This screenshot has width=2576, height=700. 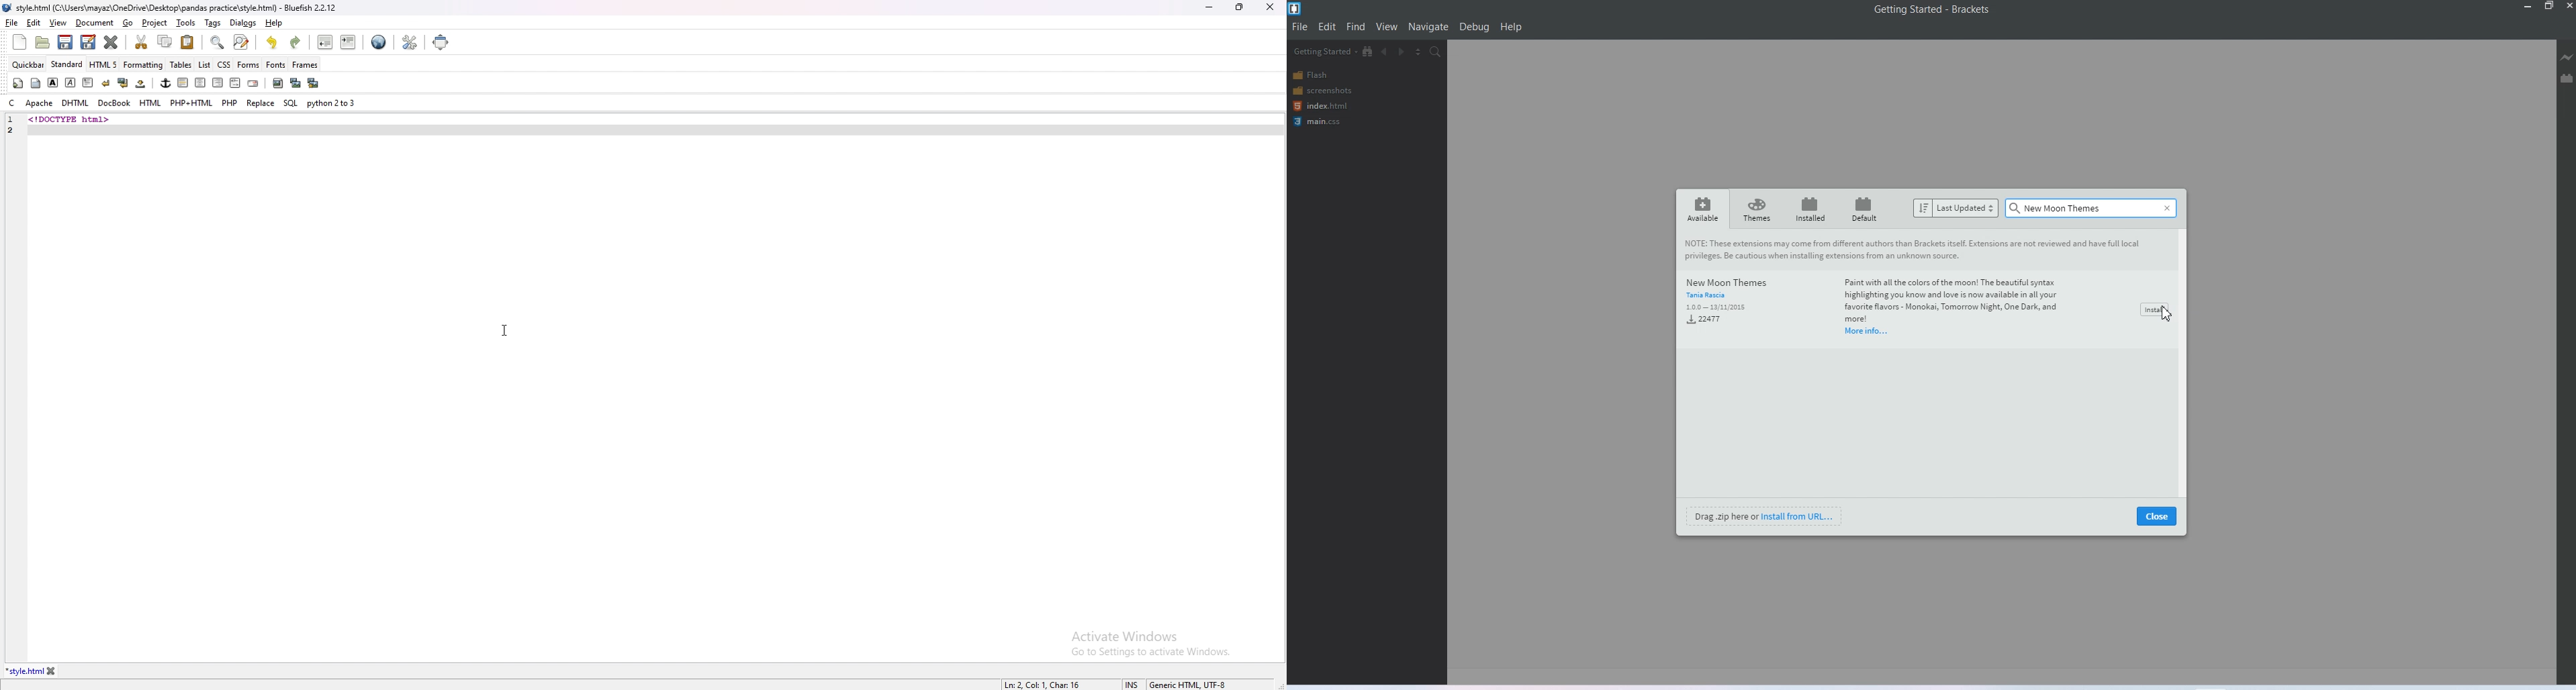 I want to click on Cursor, so click(x=2166, y=314).